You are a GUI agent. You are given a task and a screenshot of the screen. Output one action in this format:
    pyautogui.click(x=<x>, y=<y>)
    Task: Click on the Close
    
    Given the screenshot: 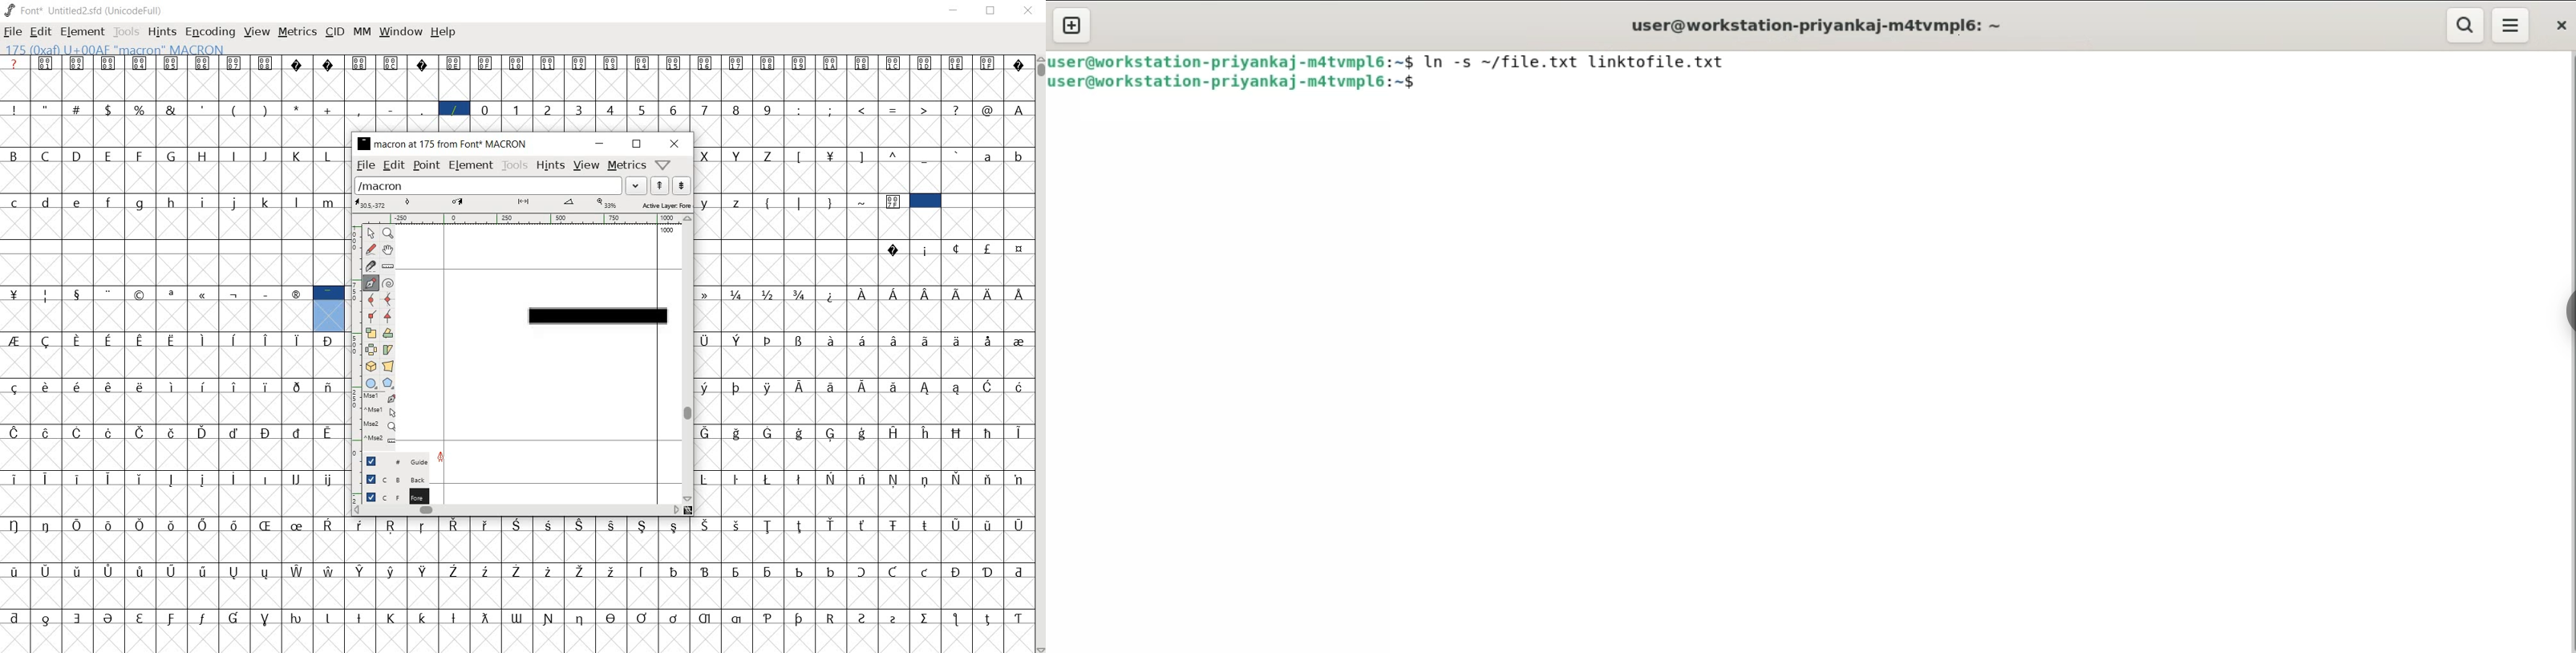 What is the action you would take?
    pyautogui.click(x=1029, y=11)
    